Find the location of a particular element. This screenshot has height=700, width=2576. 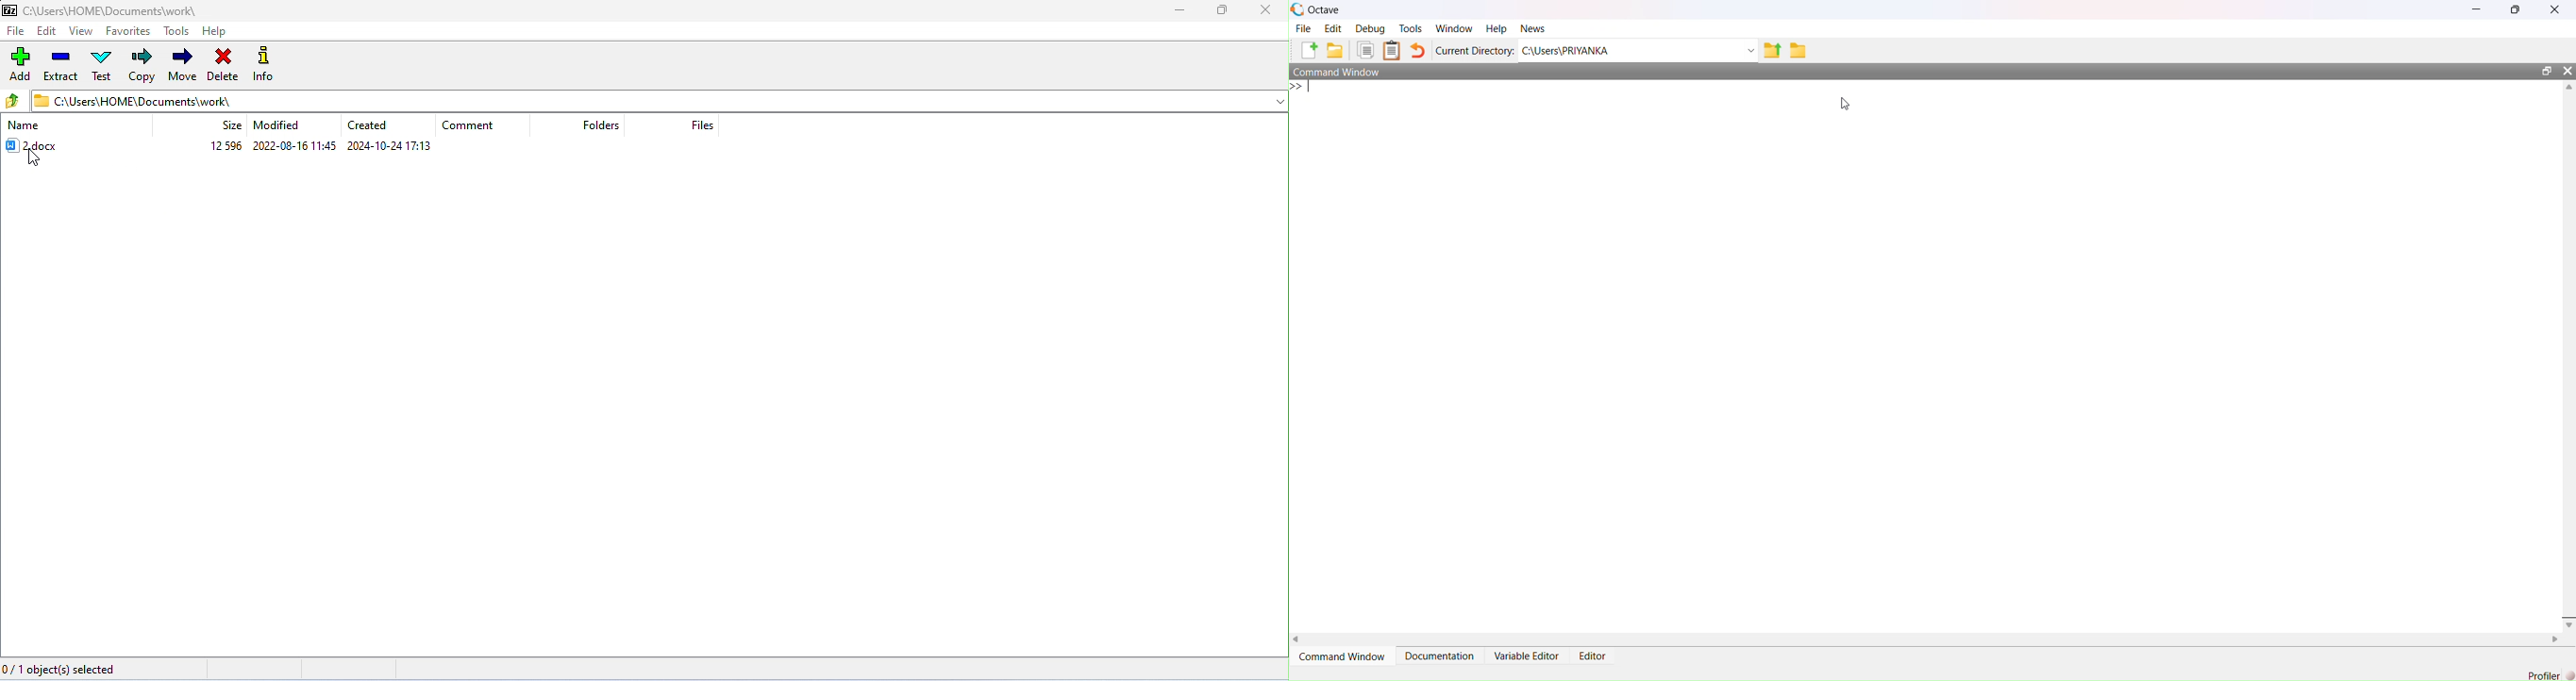

Debug is located at coordinates (1372, 30).